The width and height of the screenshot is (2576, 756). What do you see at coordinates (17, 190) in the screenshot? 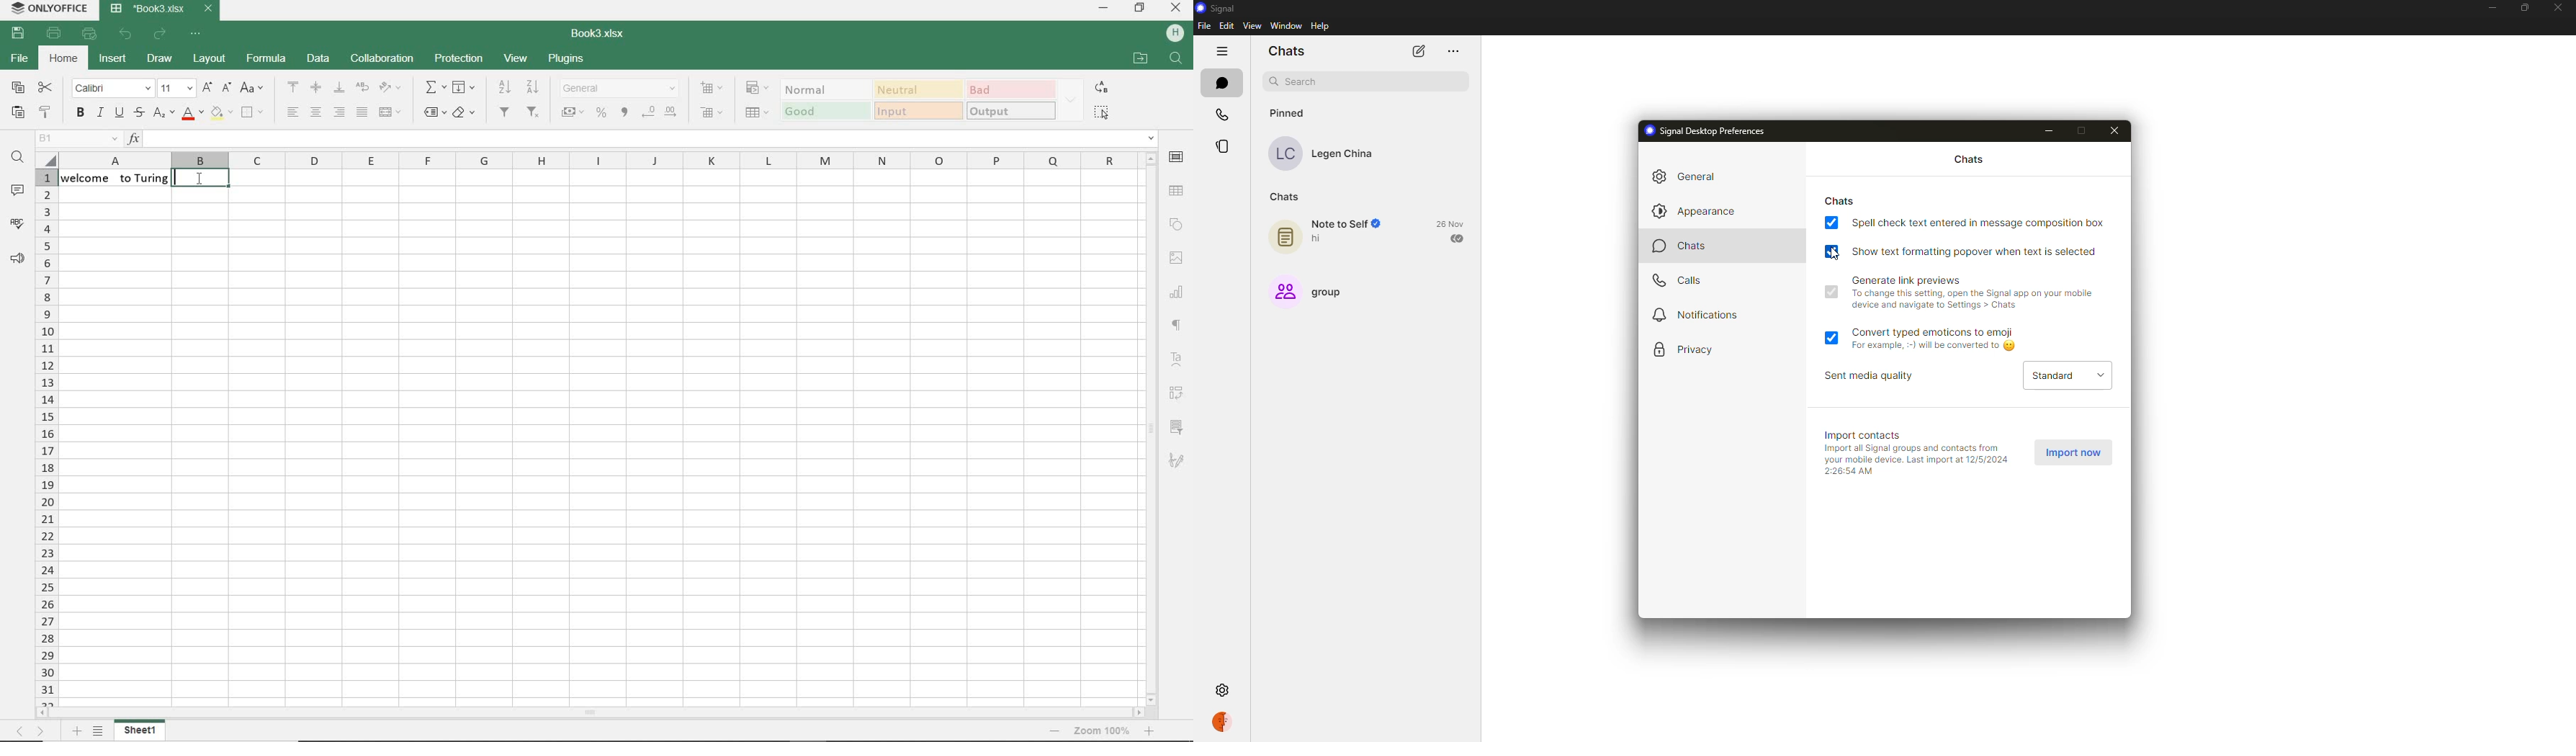
I see `comments` at bounding box center [17, 190].